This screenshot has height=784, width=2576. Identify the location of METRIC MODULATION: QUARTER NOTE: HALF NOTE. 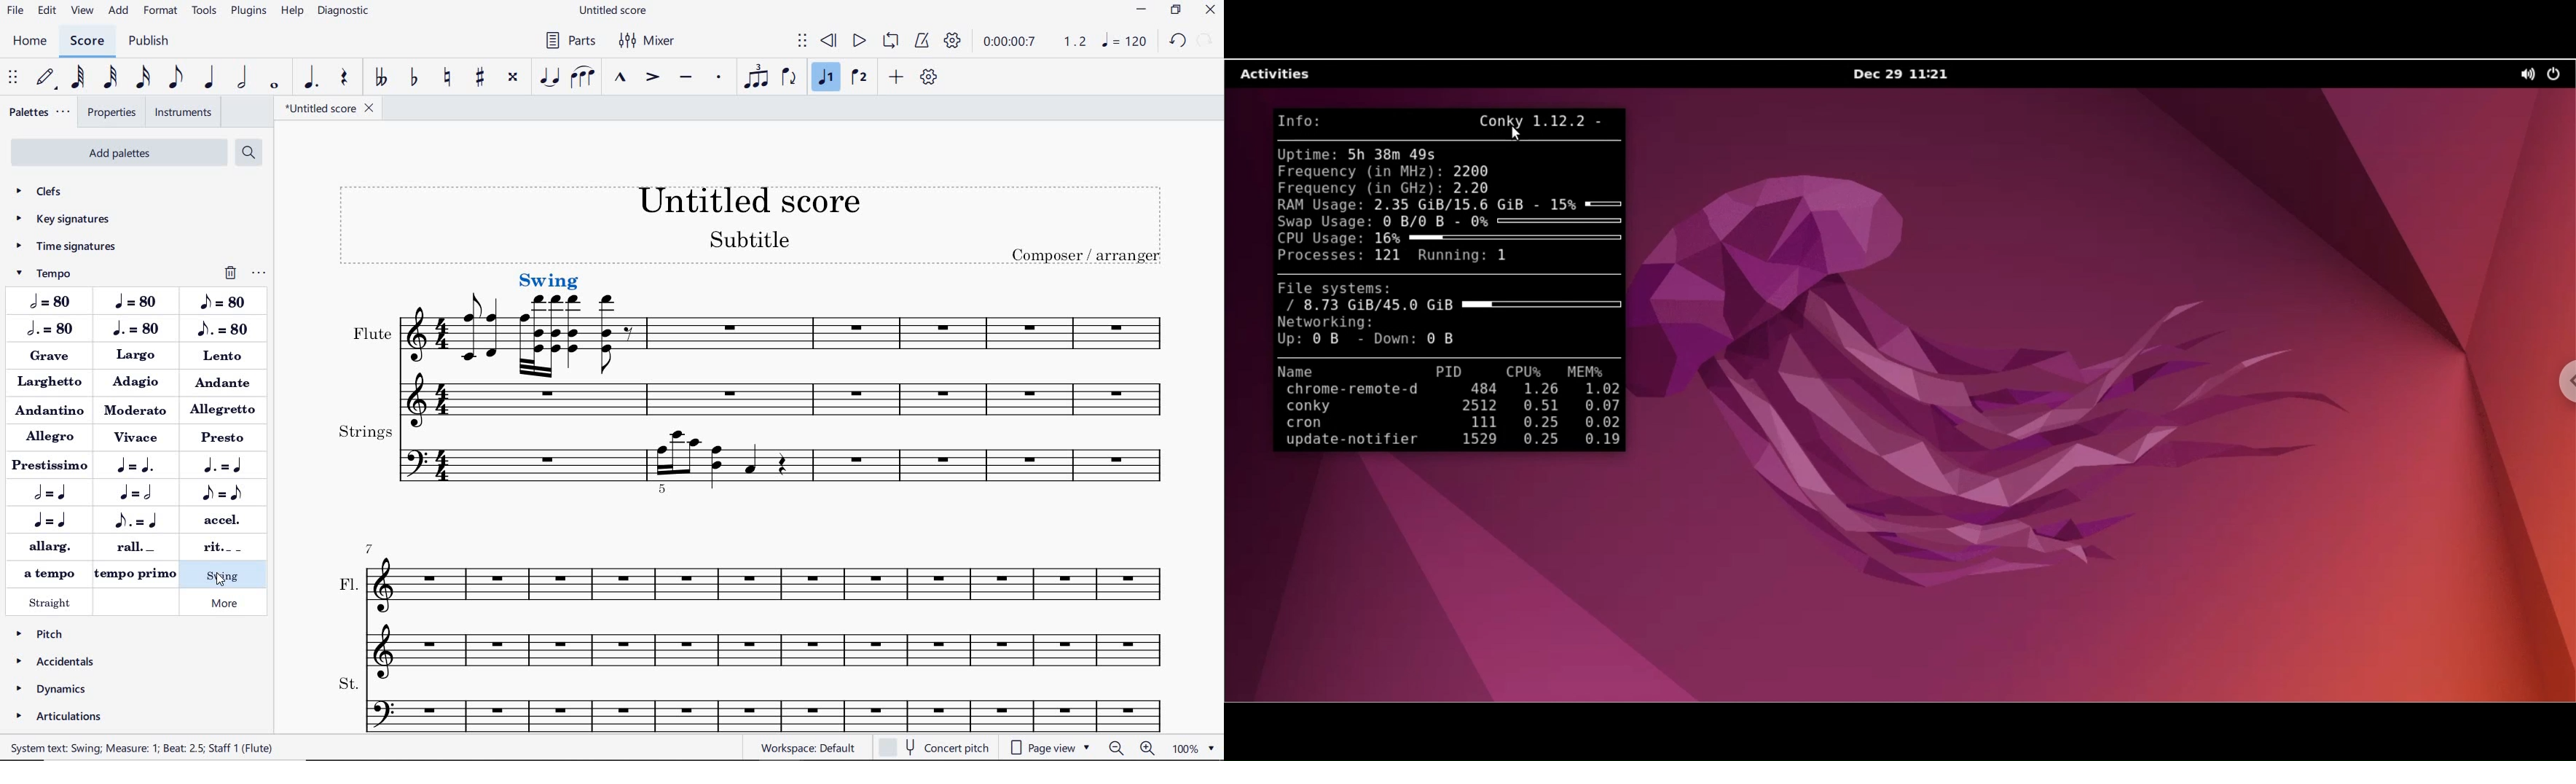
(138, 493).